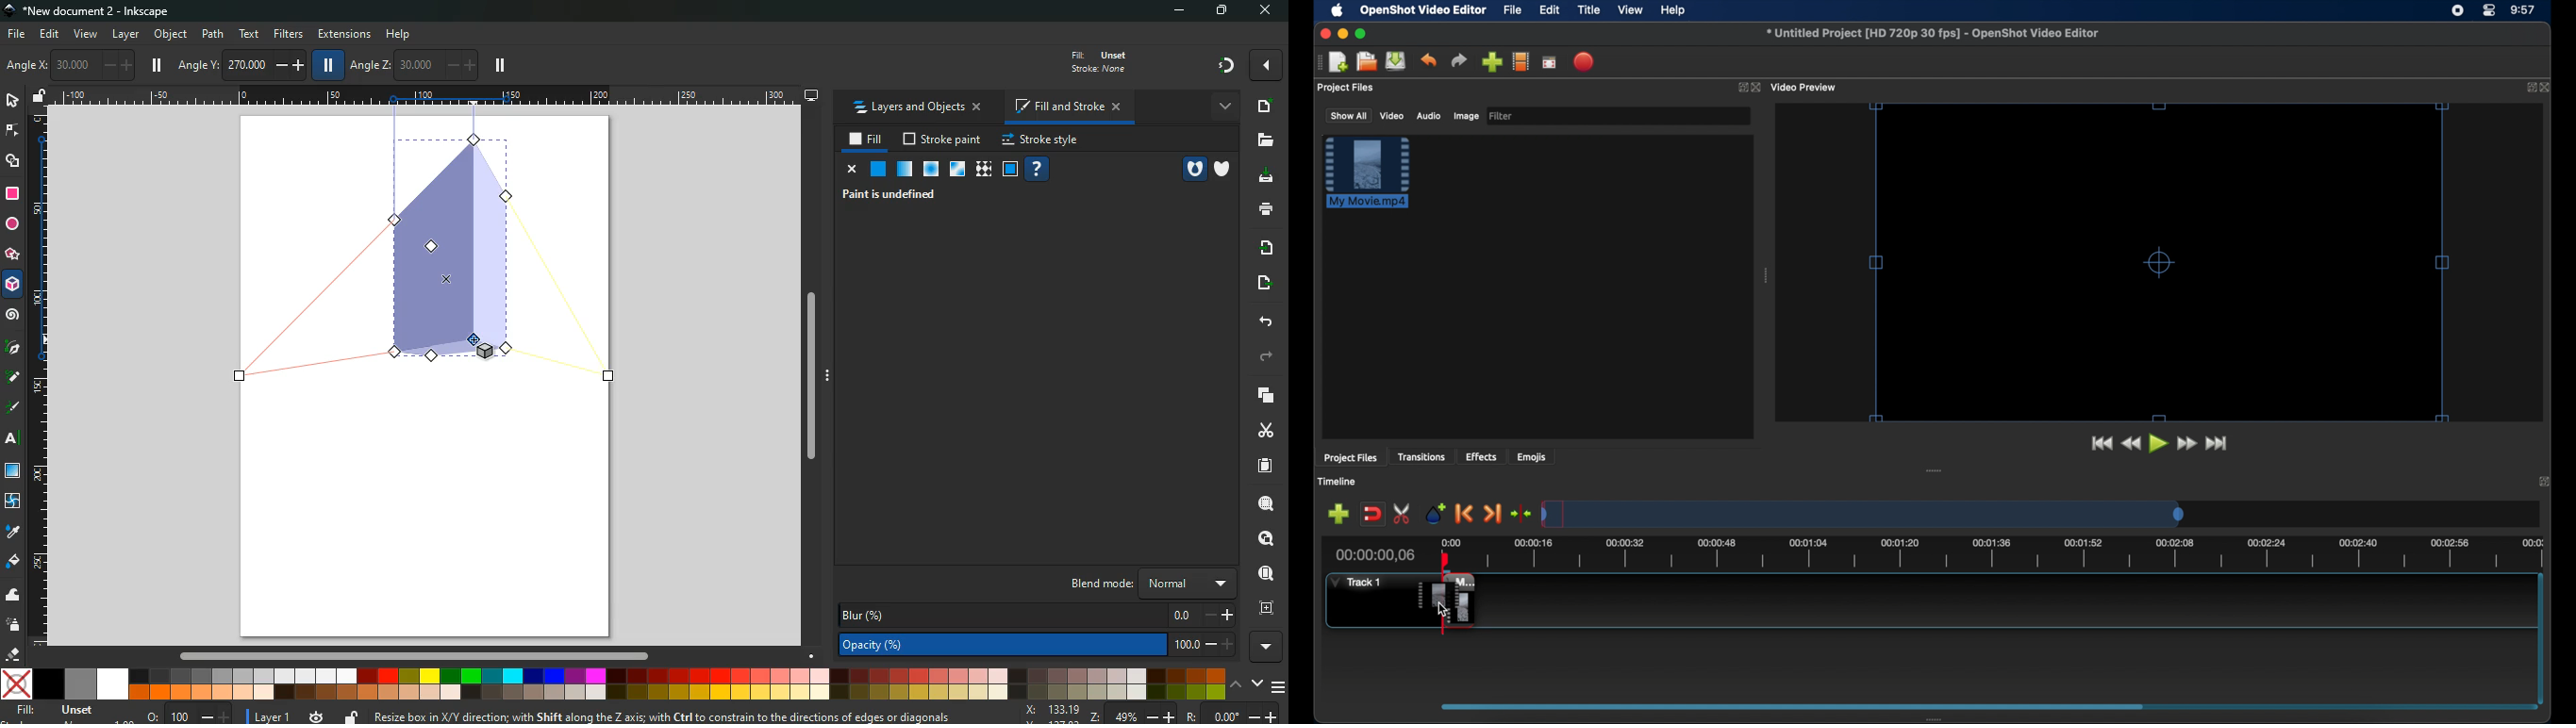 This screenshot has width=2576, height=728. Describe the element at coordinates (1222, 106) in the screenshot. I see `more` at that location.